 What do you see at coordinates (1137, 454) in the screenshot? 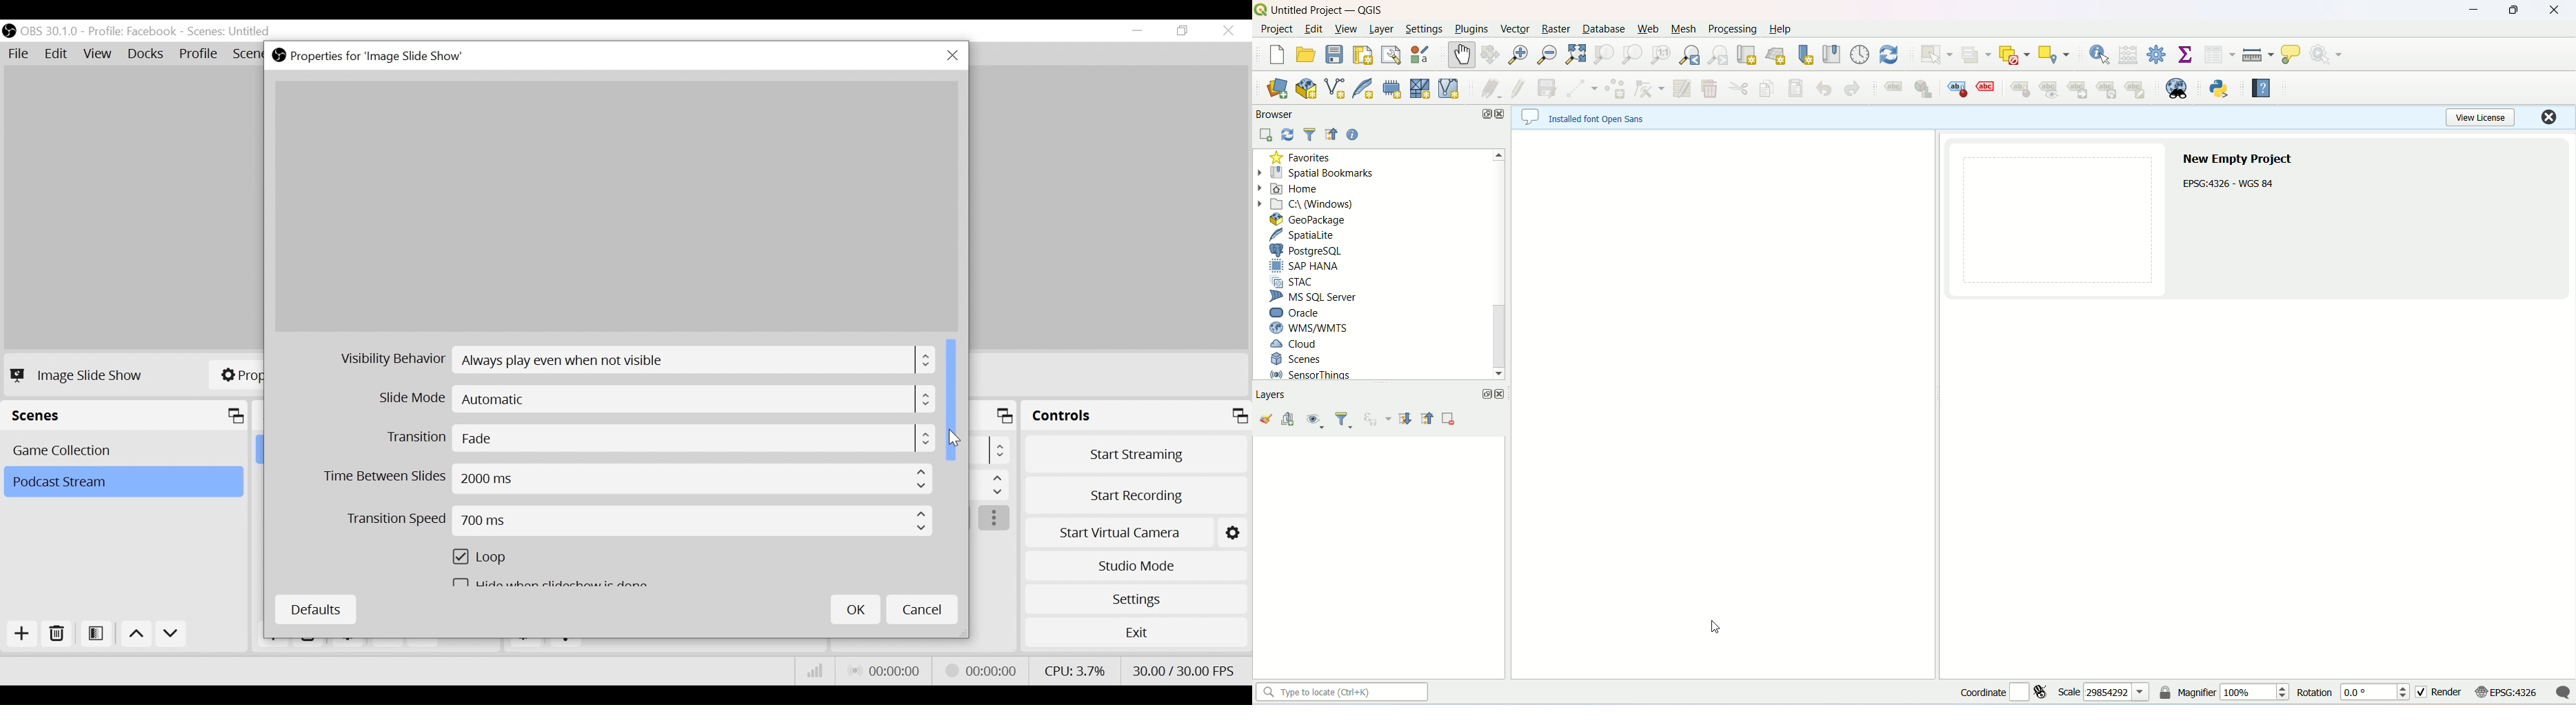
I see `Start Streaming` at bounding box center [1137, 454].